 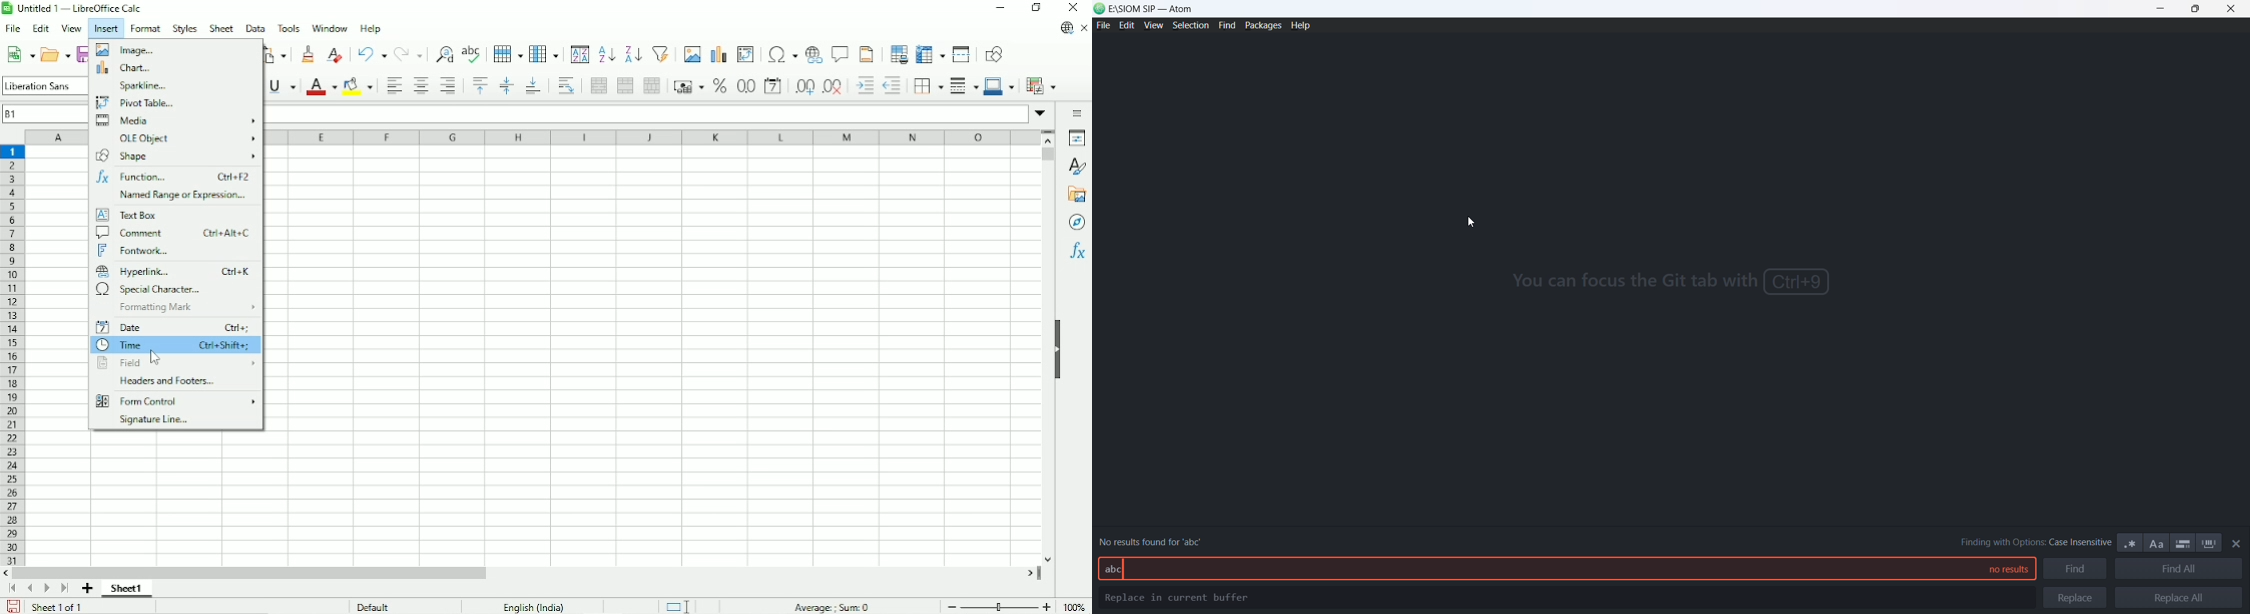 I want to click on cursor, so click(x=157, y=358).